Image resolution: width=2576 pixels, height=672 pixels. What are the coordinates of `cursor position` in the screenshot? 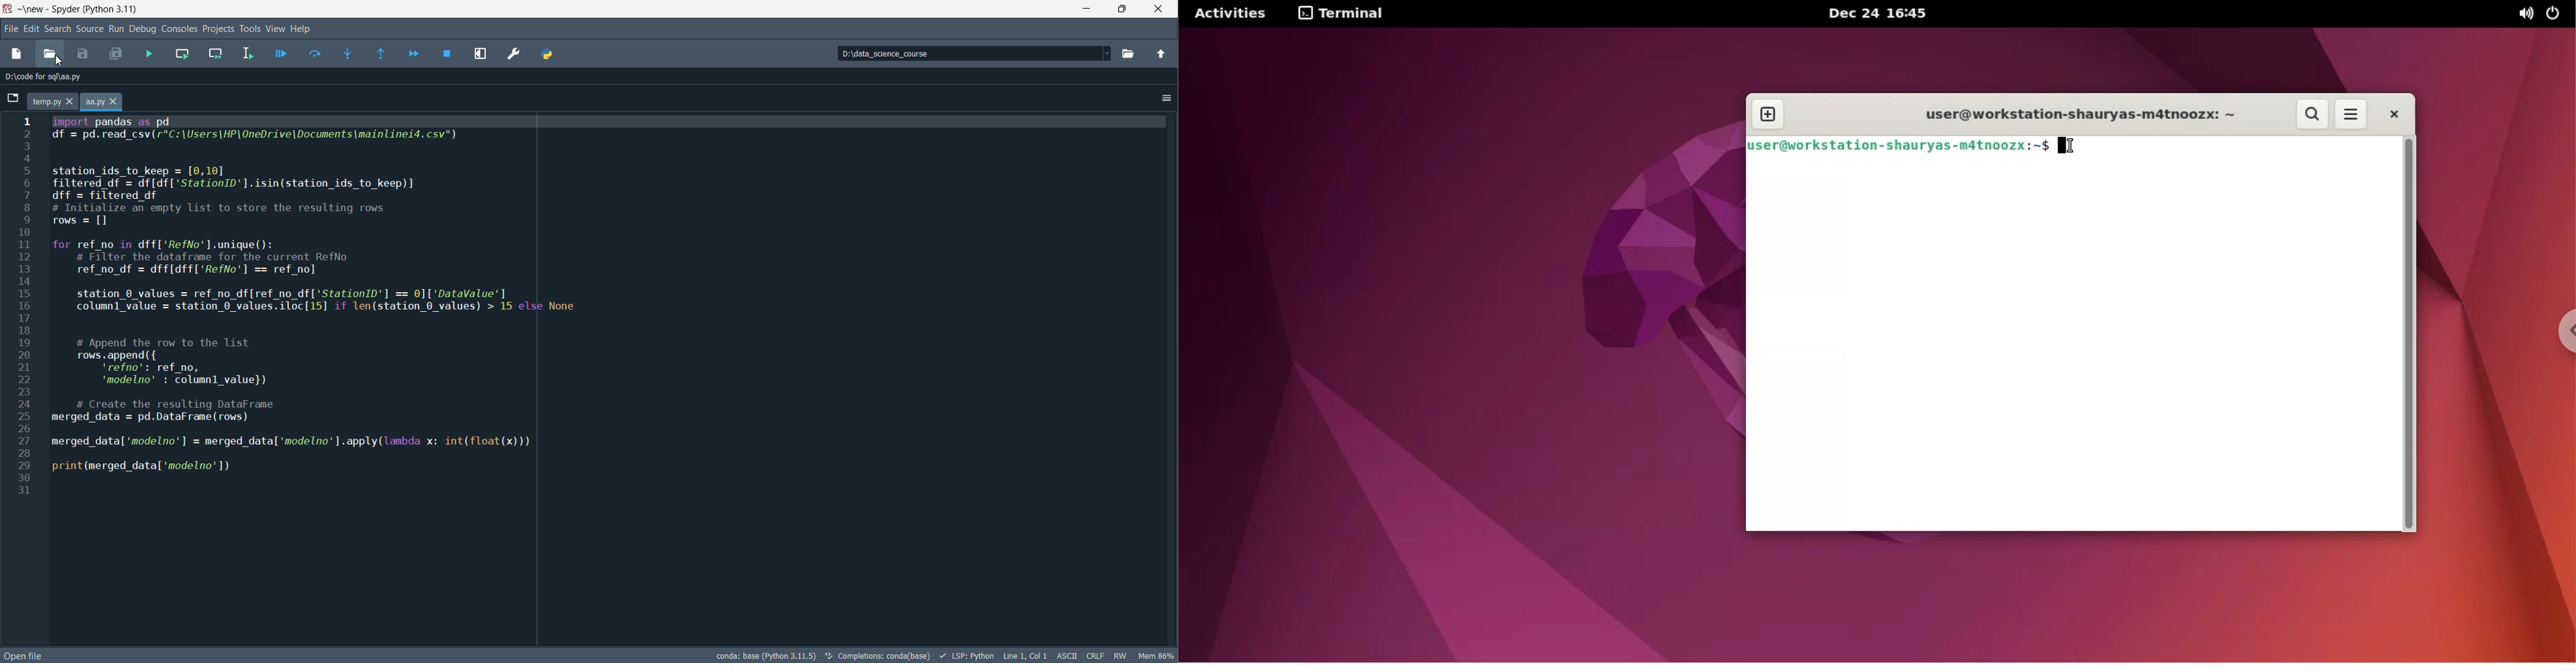 It's located at (1025, 656).